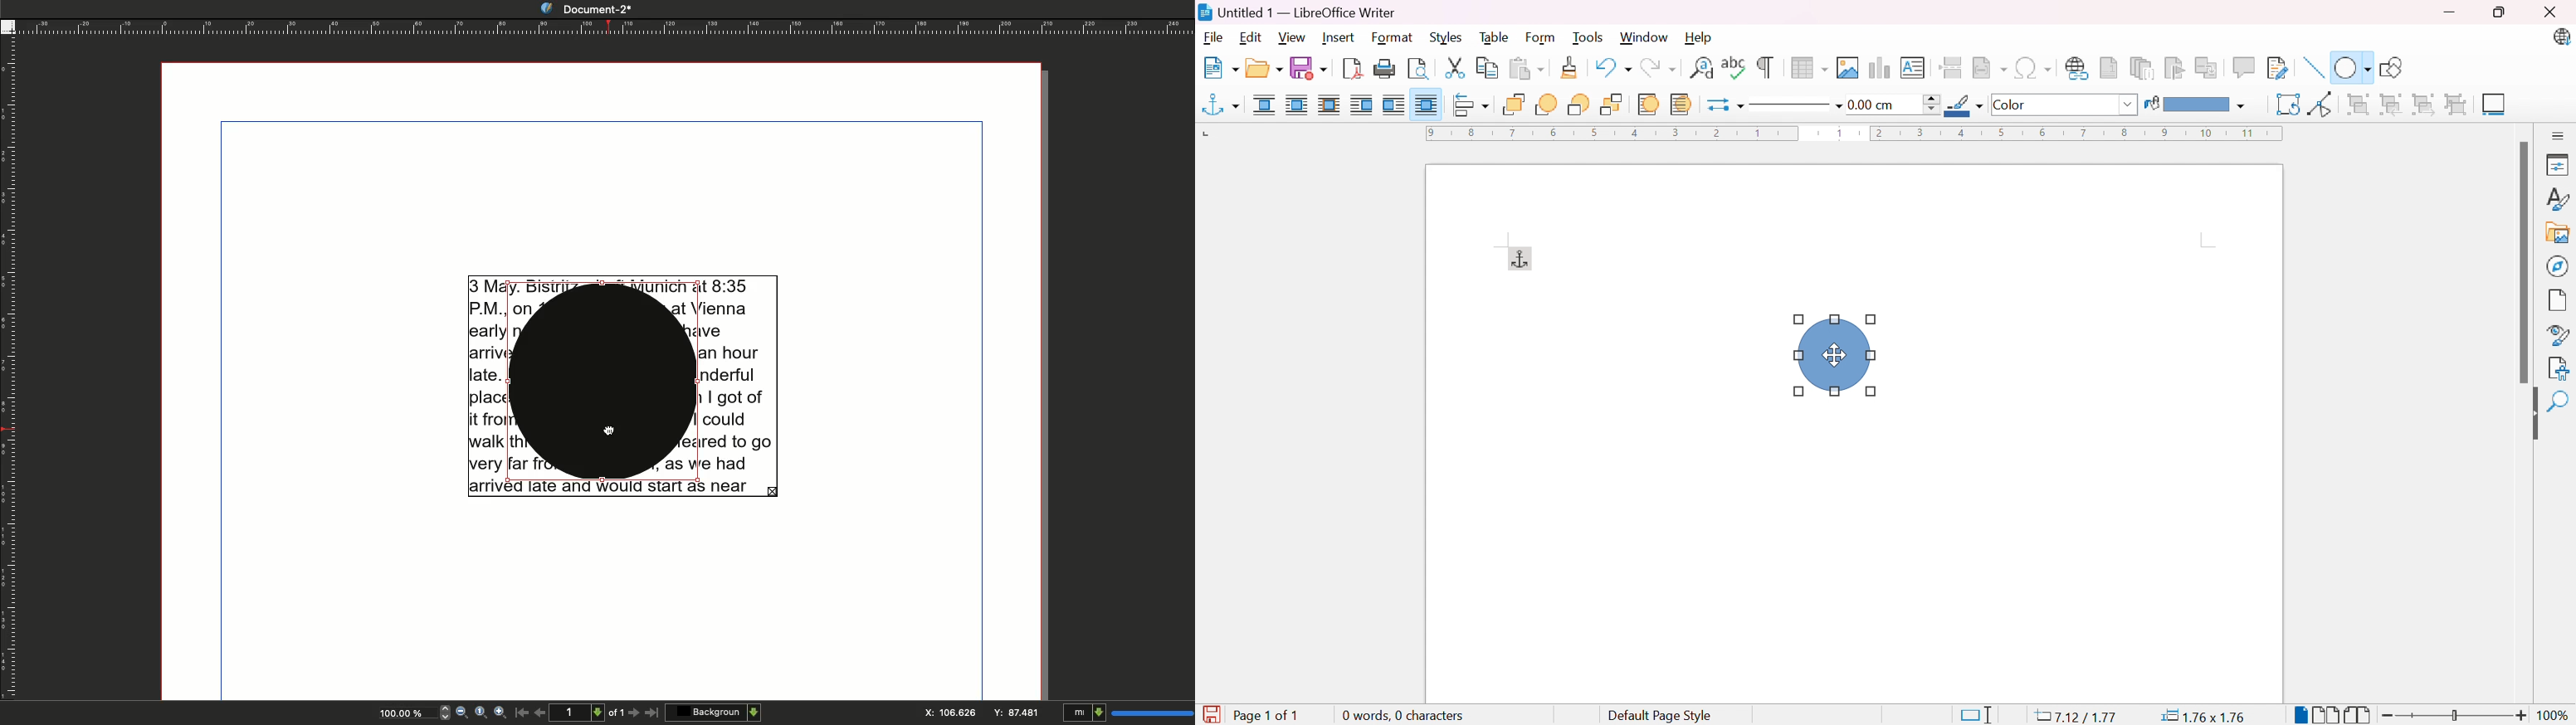 Image resolution: width=2576 pixels, height=728 pixels. Describe the element at coordinates (2524, 716) in the screenshot. I see `Zoom in` at that location.